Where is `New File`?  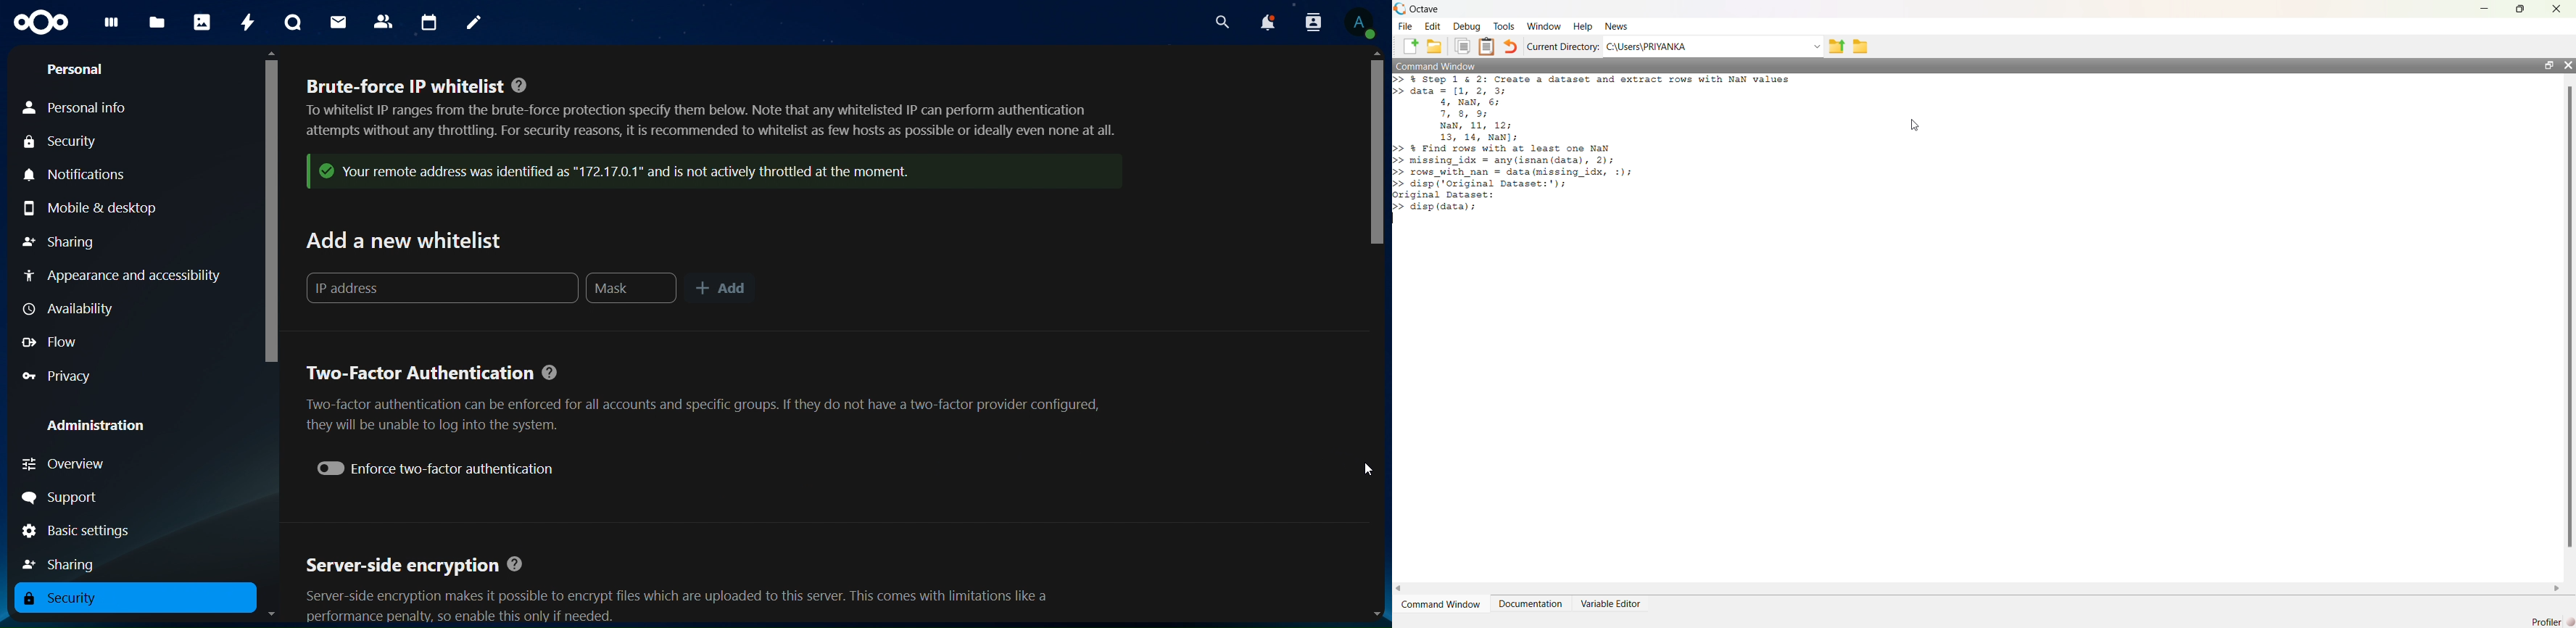 New File is located at coordinates (1411, 46).